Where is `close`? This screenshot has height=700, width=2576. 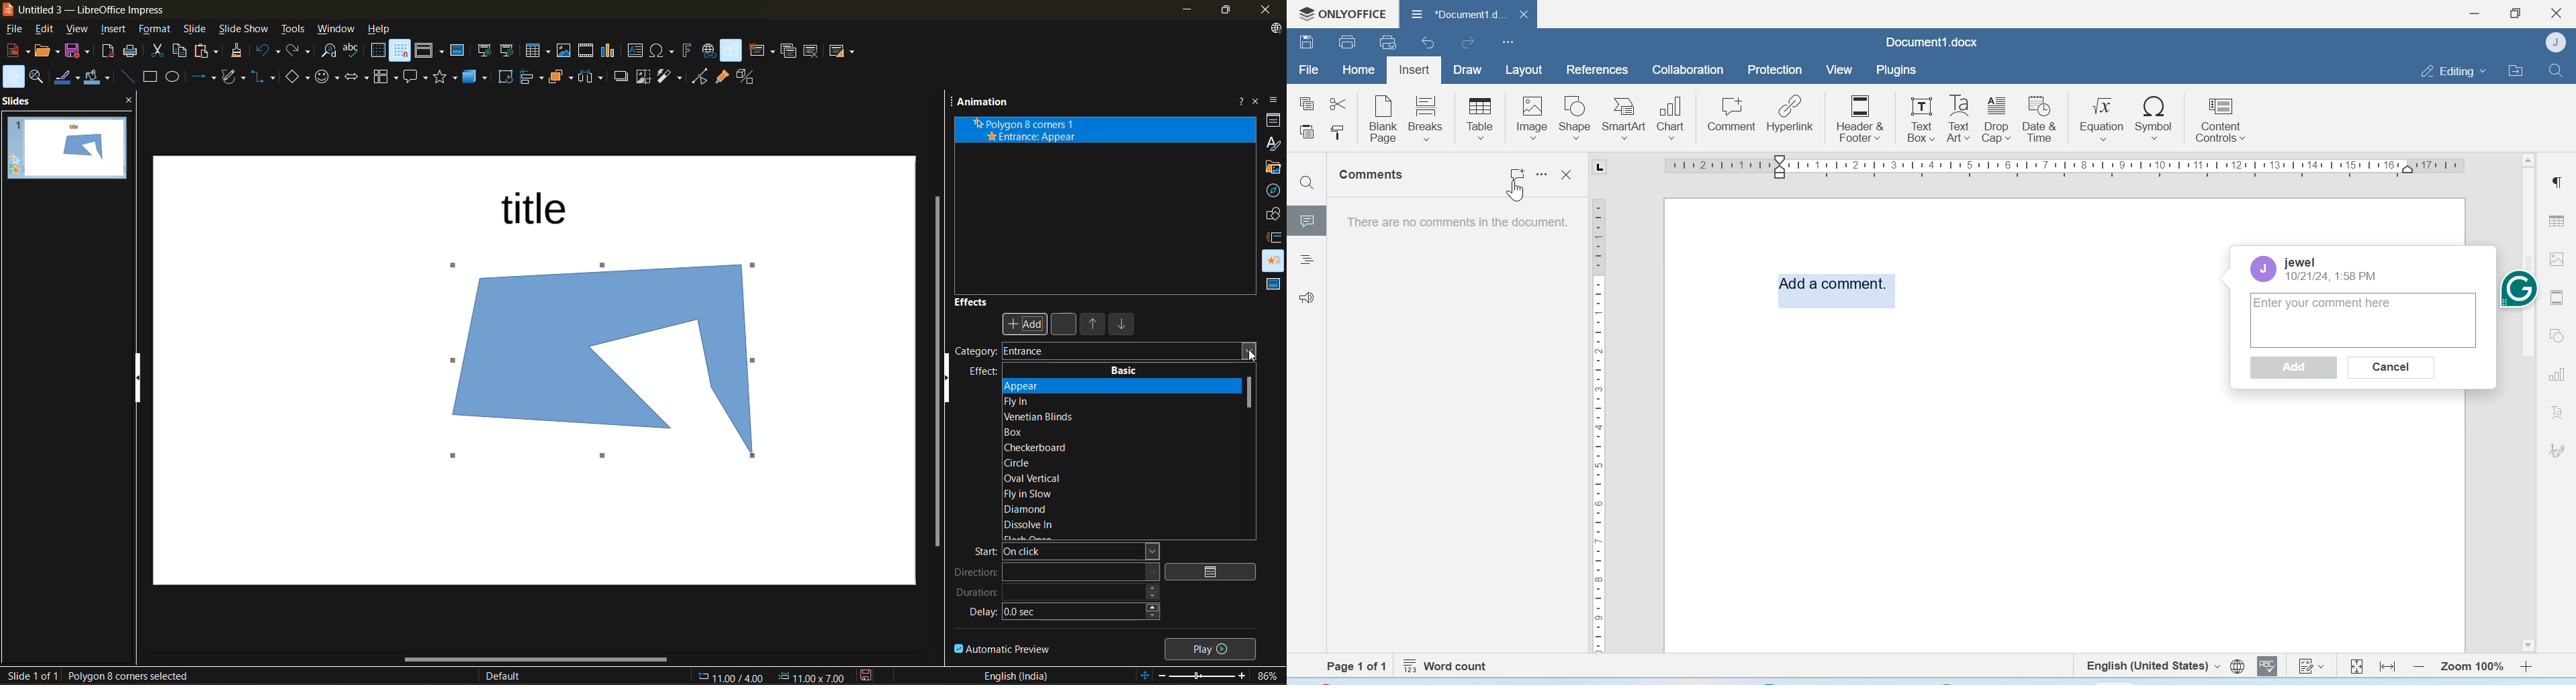 close is located at coordinates (1268, 11).